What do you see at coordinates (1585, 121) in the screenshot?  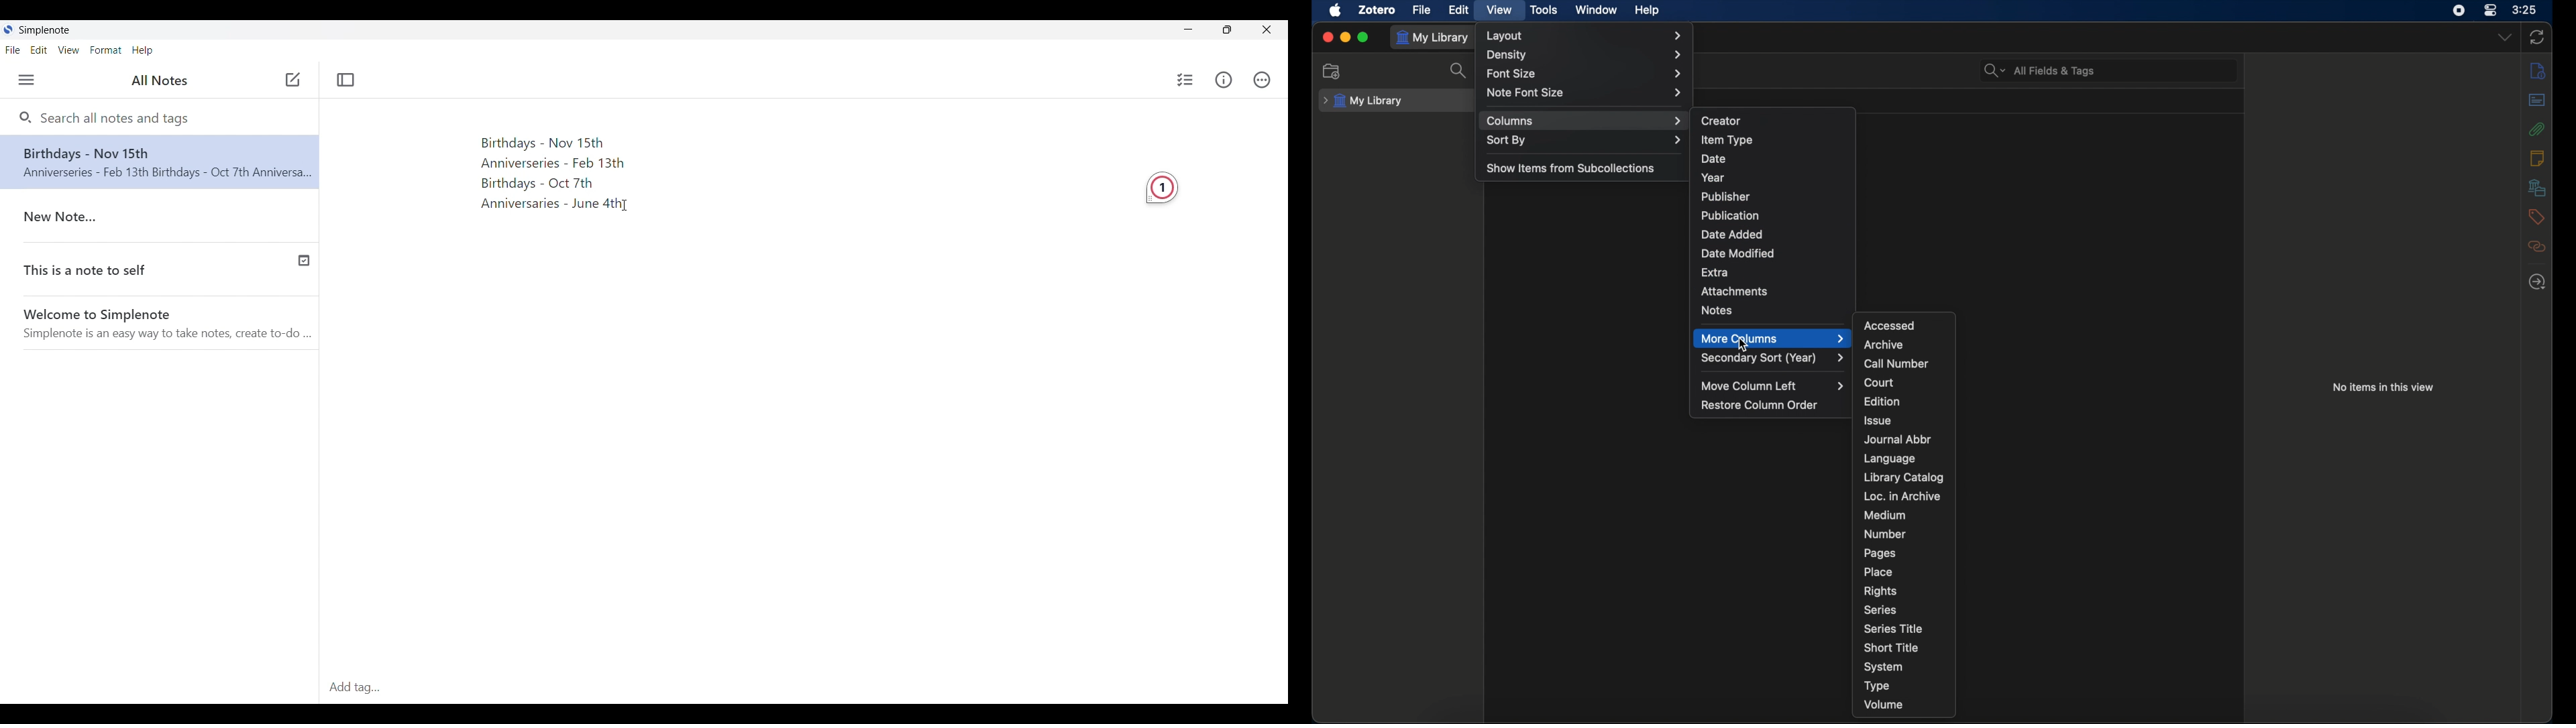 I see `columns` at bounding box center [1585, 121].